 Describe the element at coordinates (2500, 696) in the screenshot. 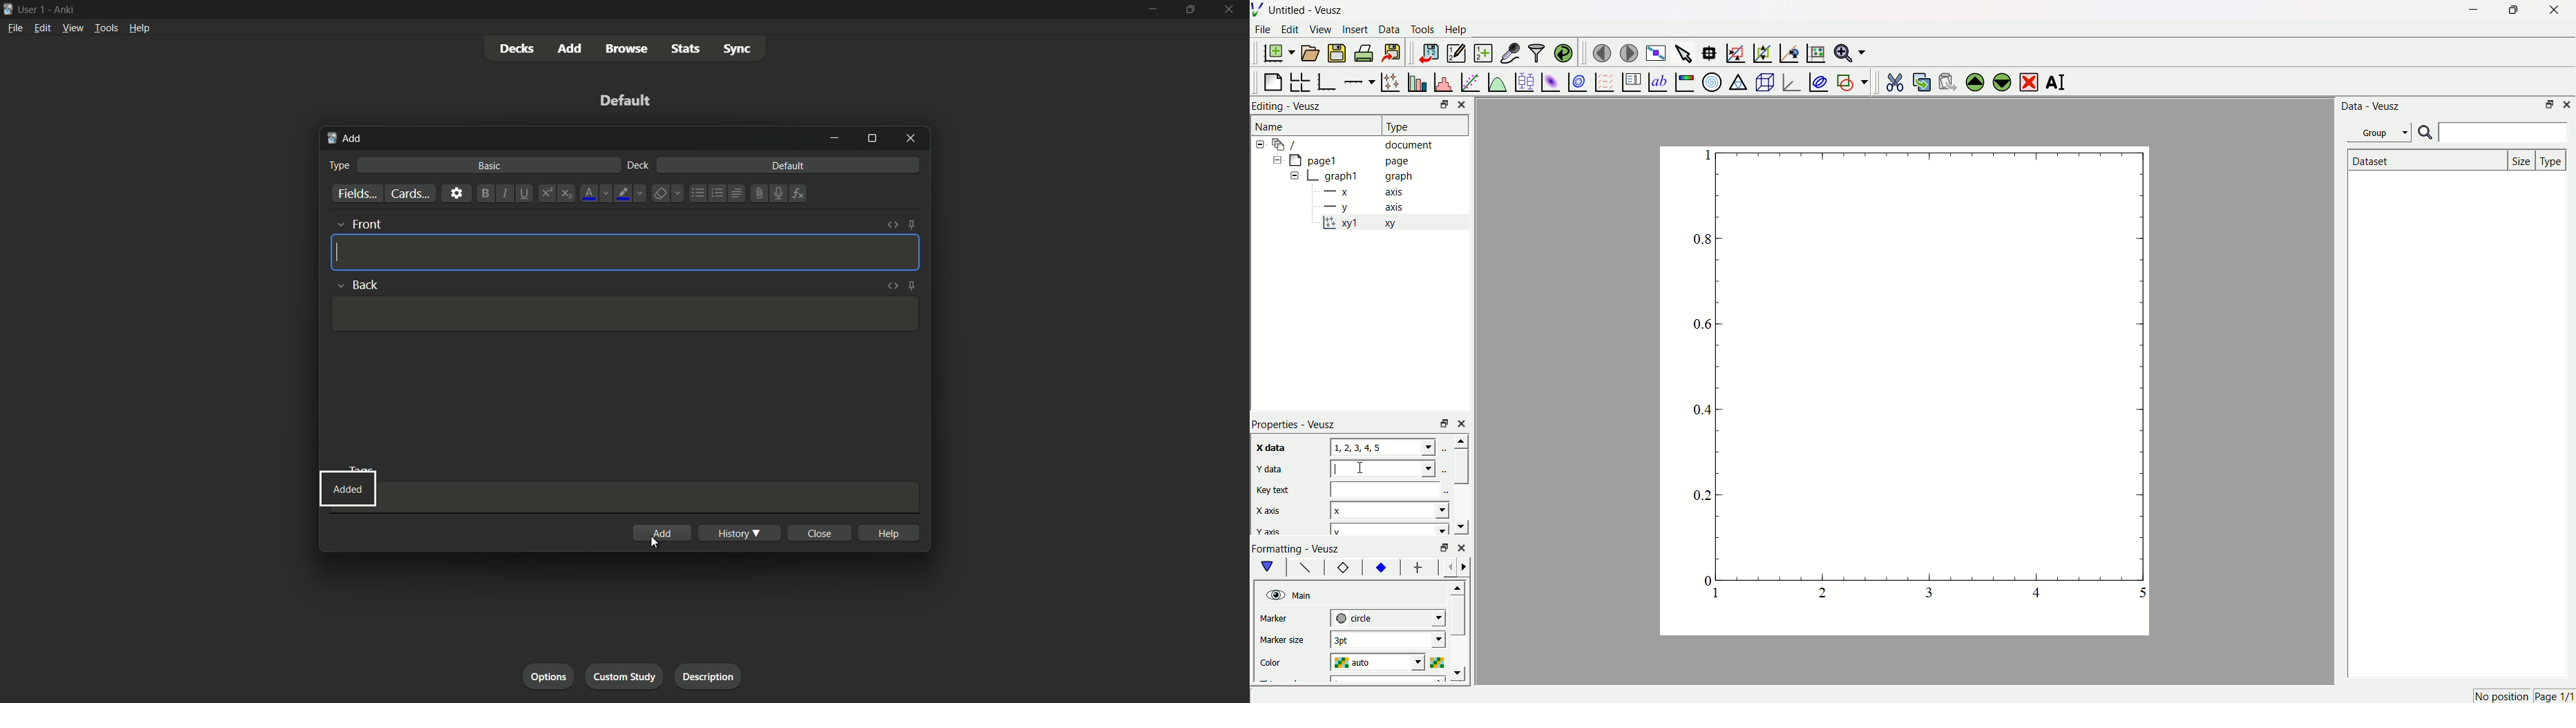

I see `no position` at that location.